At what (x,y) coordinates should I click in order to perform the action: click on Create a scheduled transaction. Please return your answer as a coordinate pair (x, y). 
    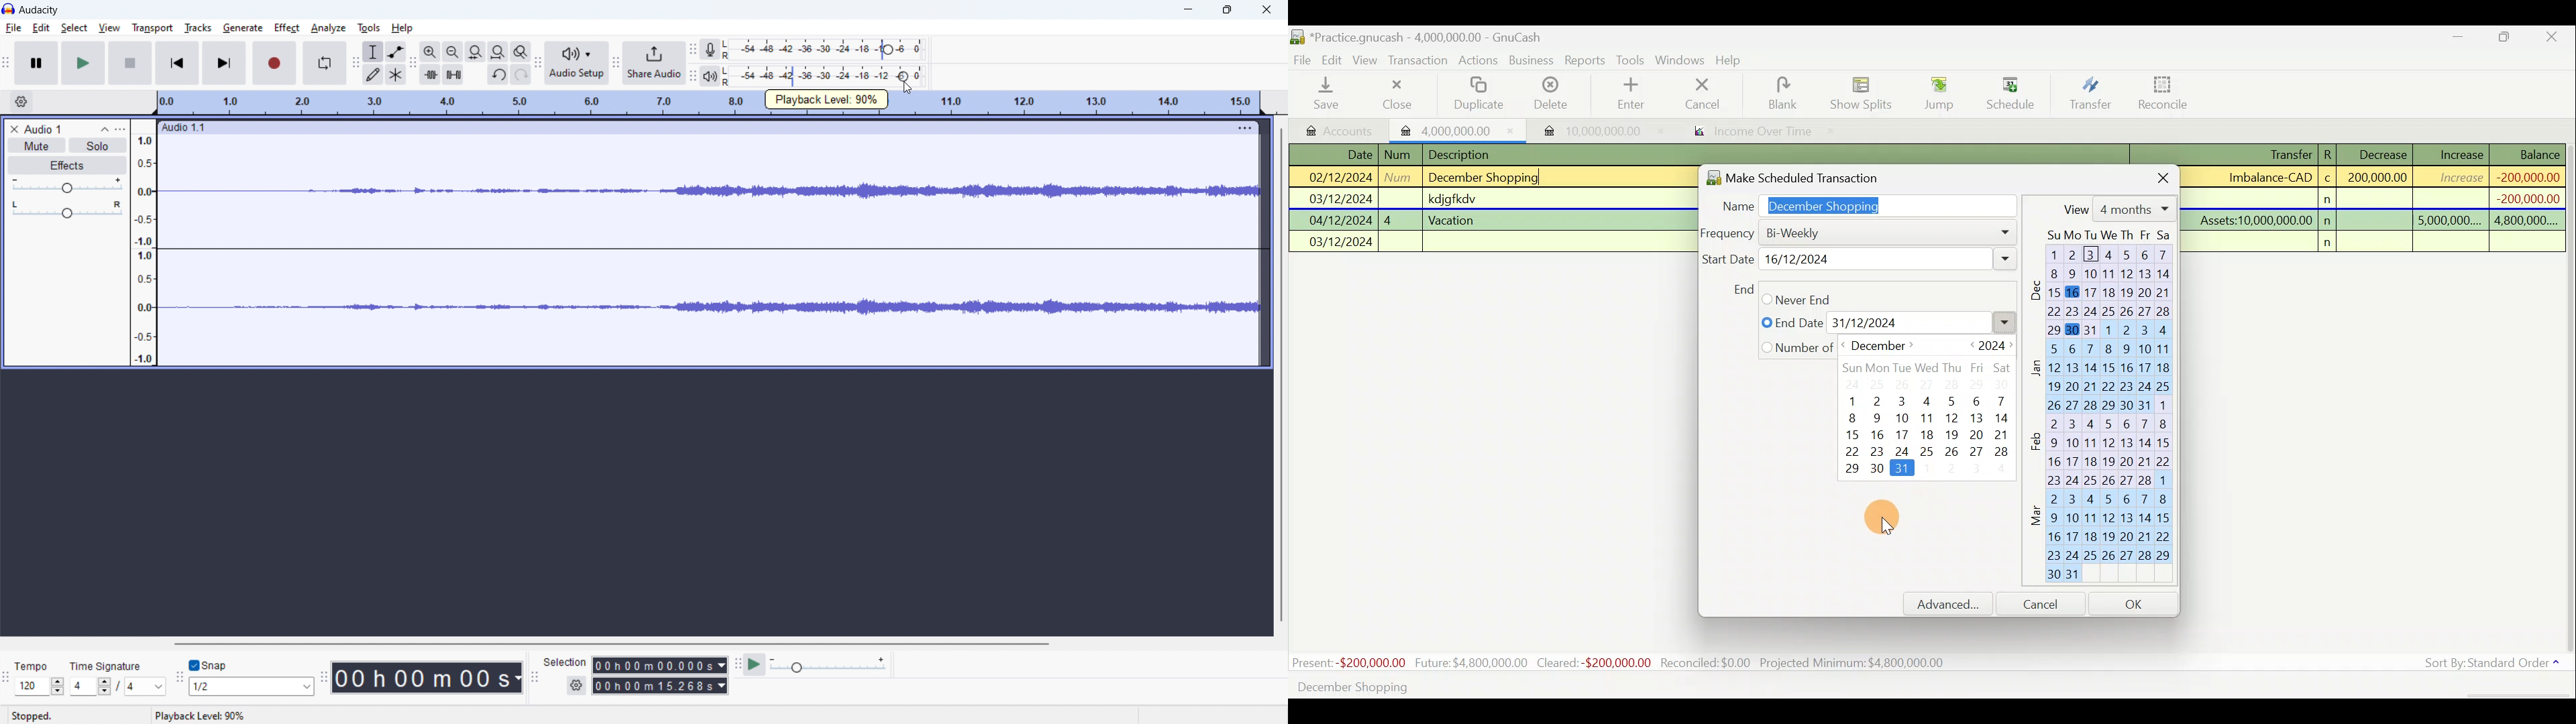
    Looking at the image, I should click on (1696, 686).